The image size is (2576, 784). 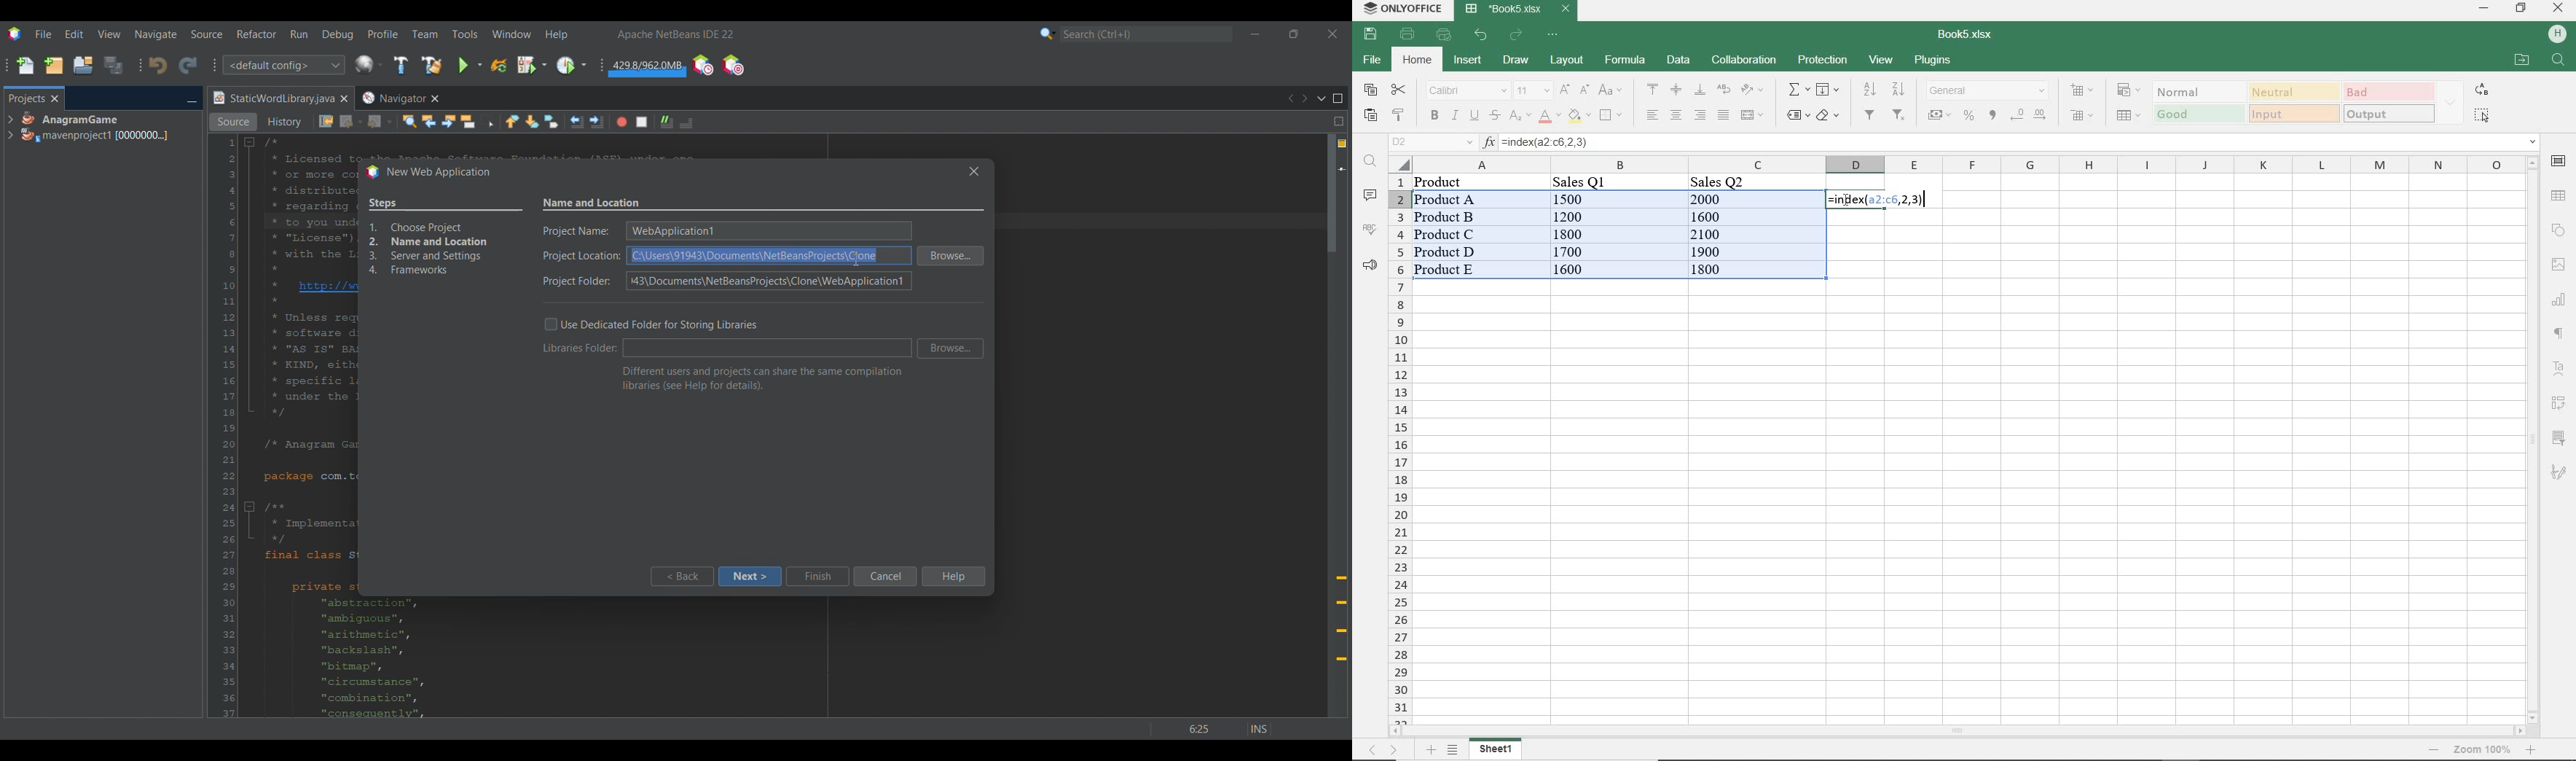 I want to click on align top, so click(x=1650, y=90).